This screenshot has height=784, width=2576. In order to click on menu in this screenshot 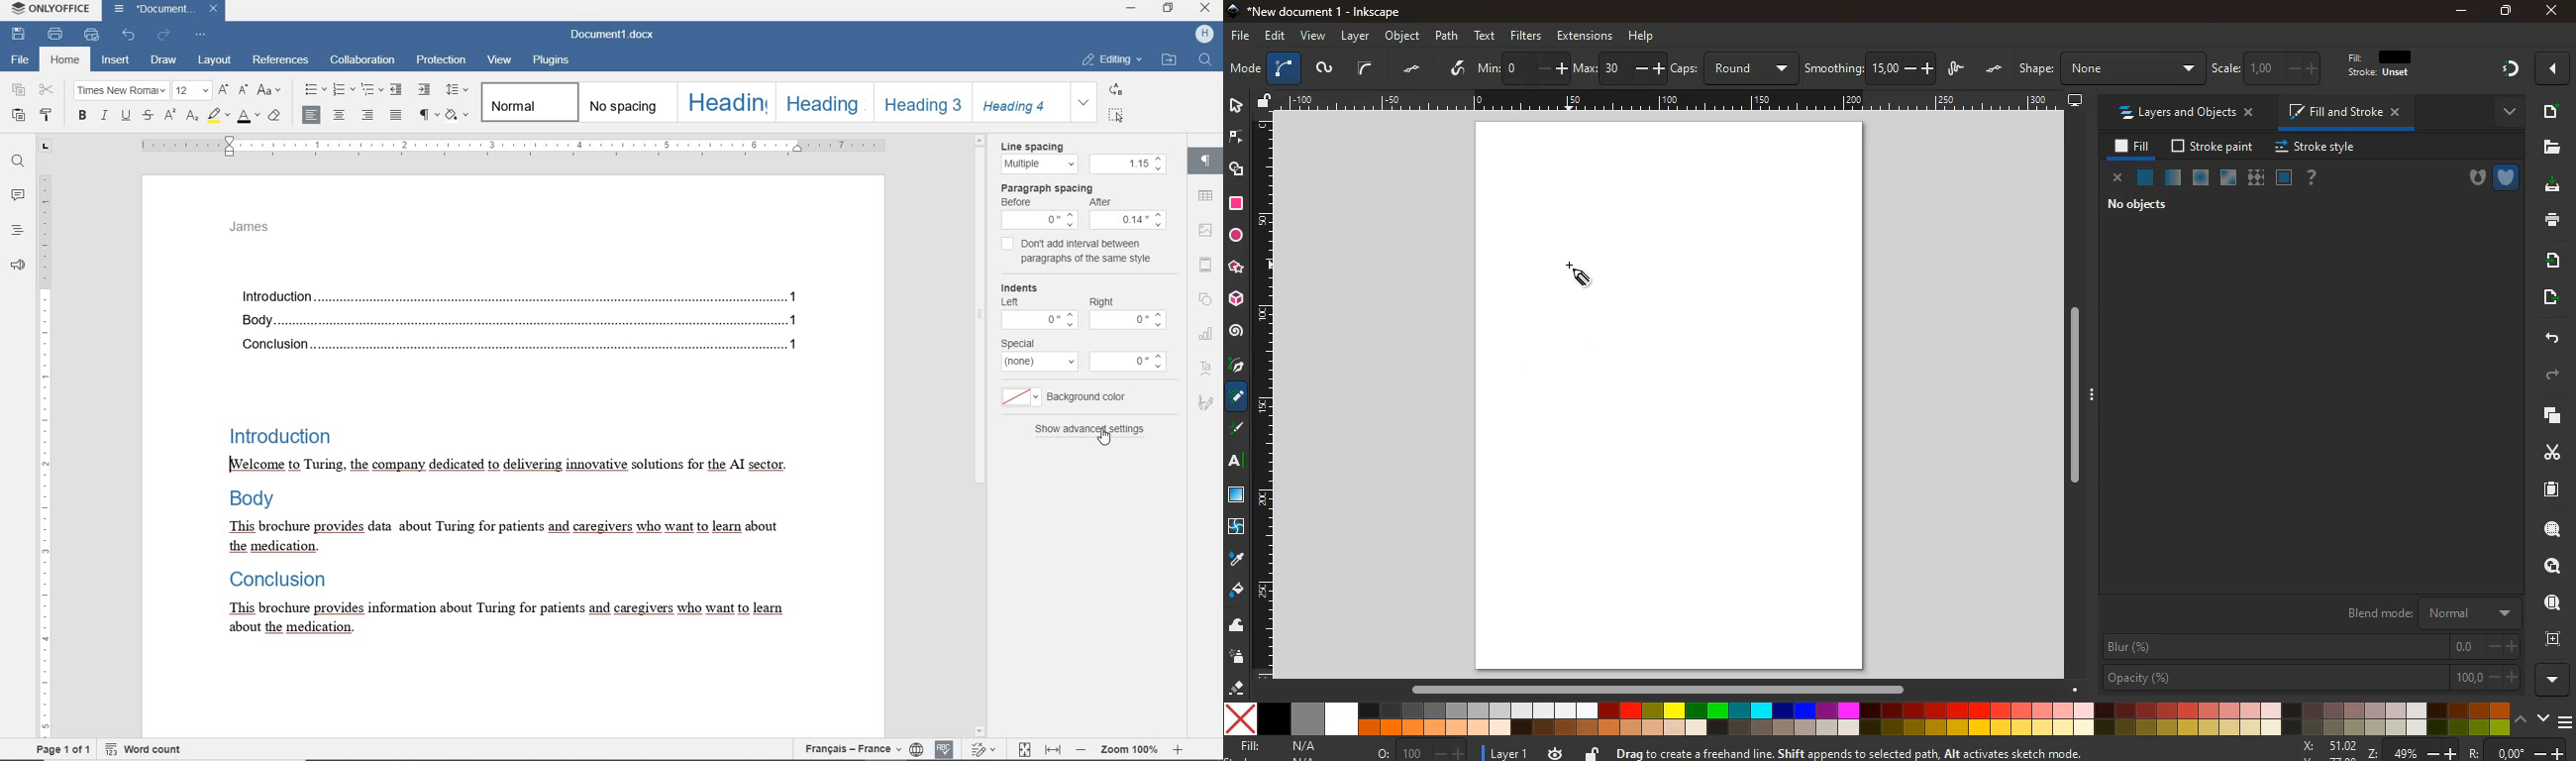, I will do `click(2567, 719)`.